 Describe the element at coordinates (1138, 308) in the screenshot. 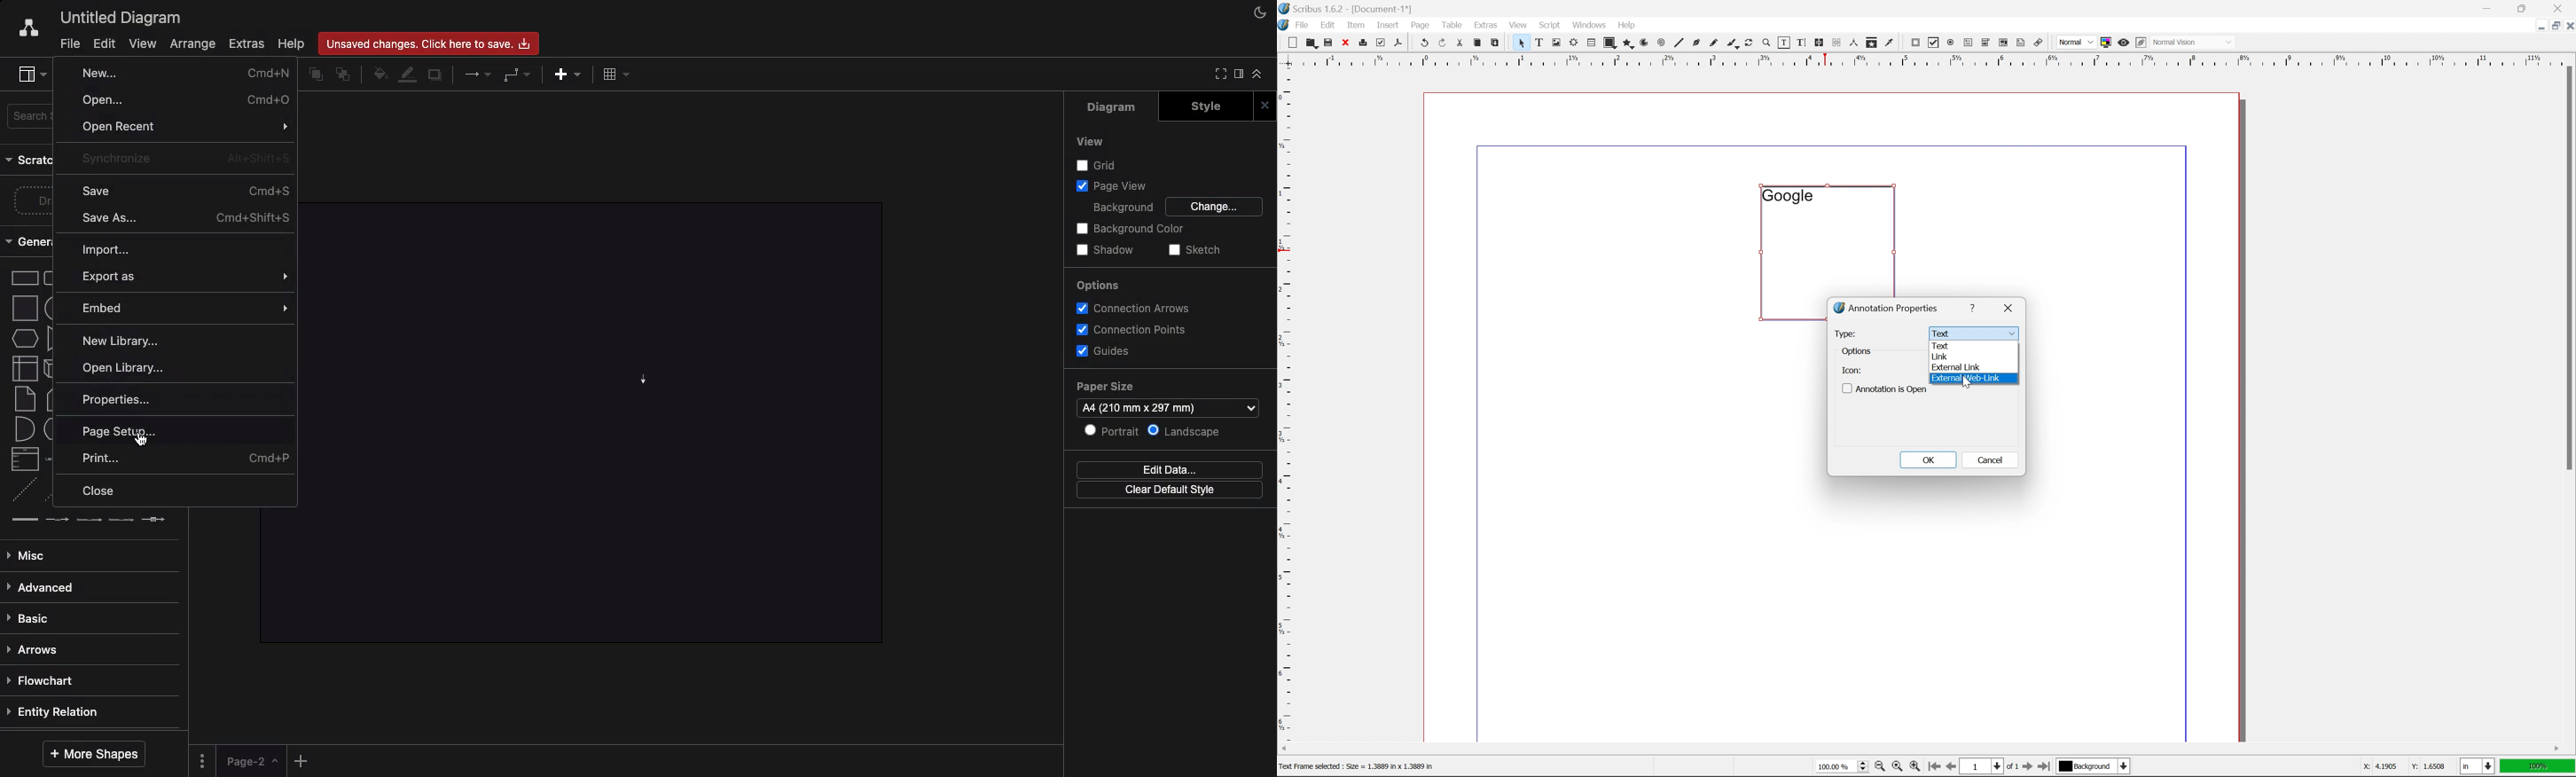

I see `Connection arrows` at that location.